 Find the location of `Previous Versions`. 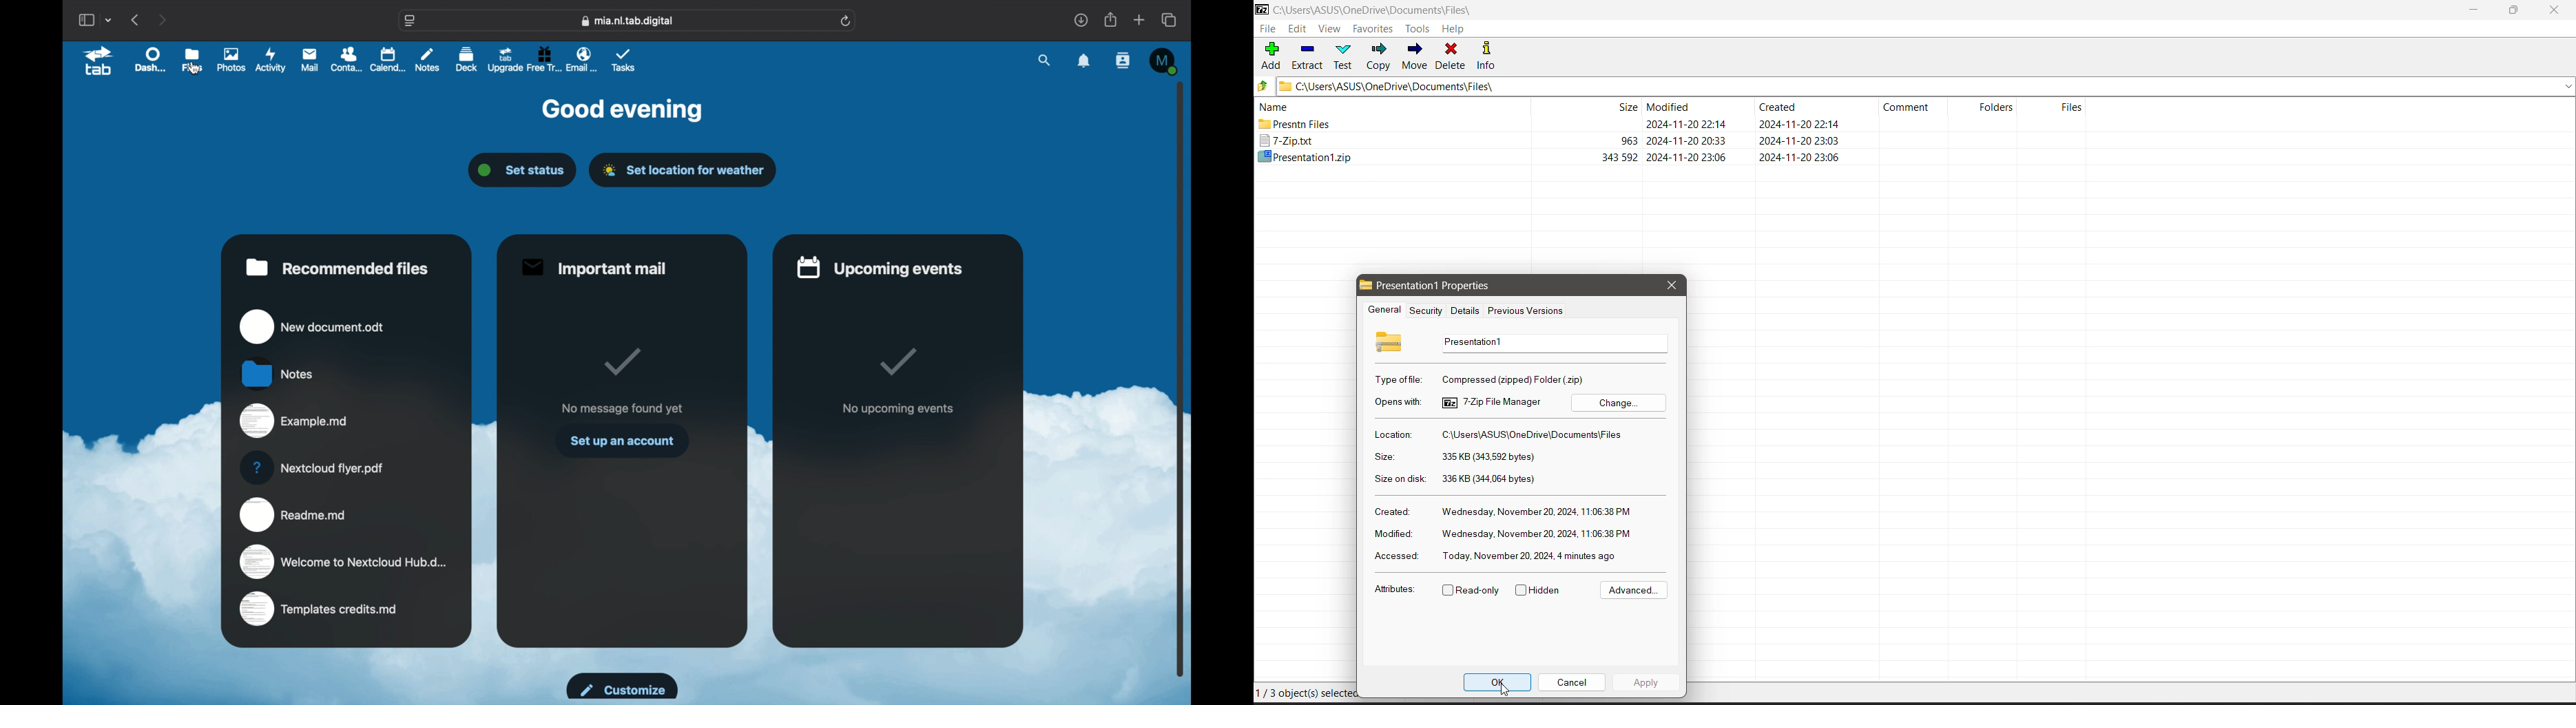

Previous Versions is located at coordinates (1526, 312).